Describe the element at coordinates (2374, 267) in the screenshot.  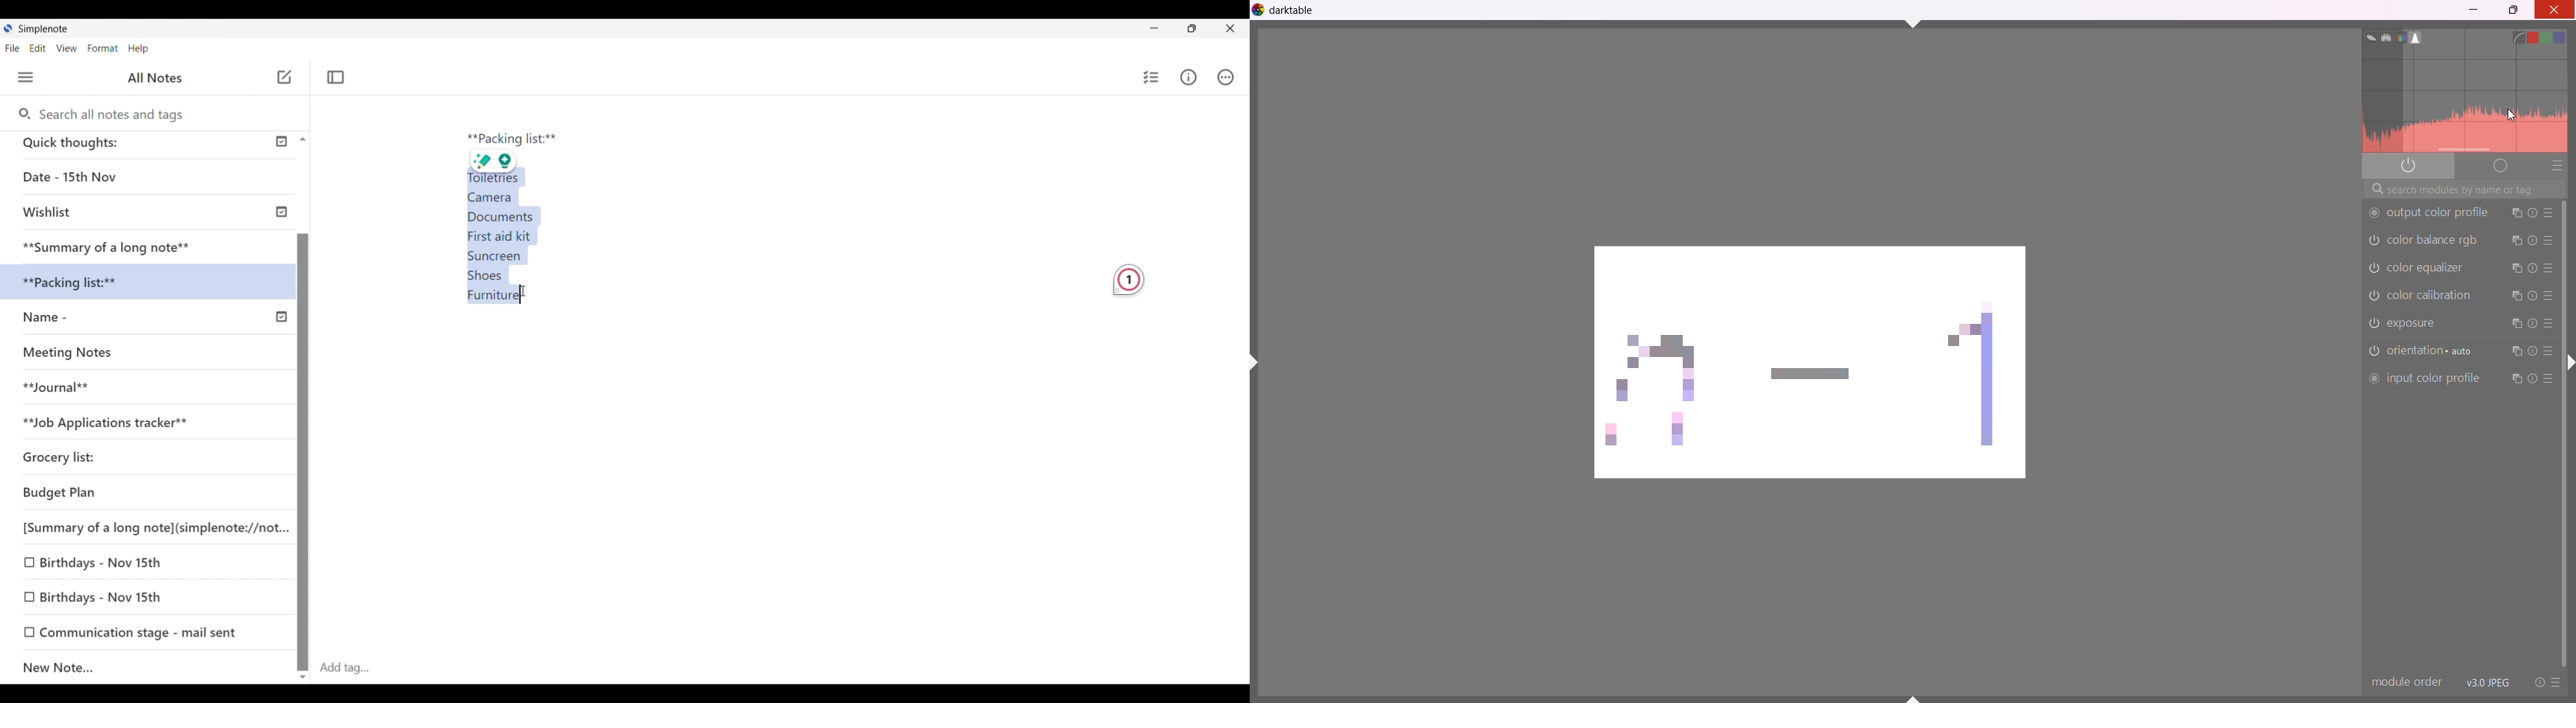
I see `color equalizer switched off` at that location.